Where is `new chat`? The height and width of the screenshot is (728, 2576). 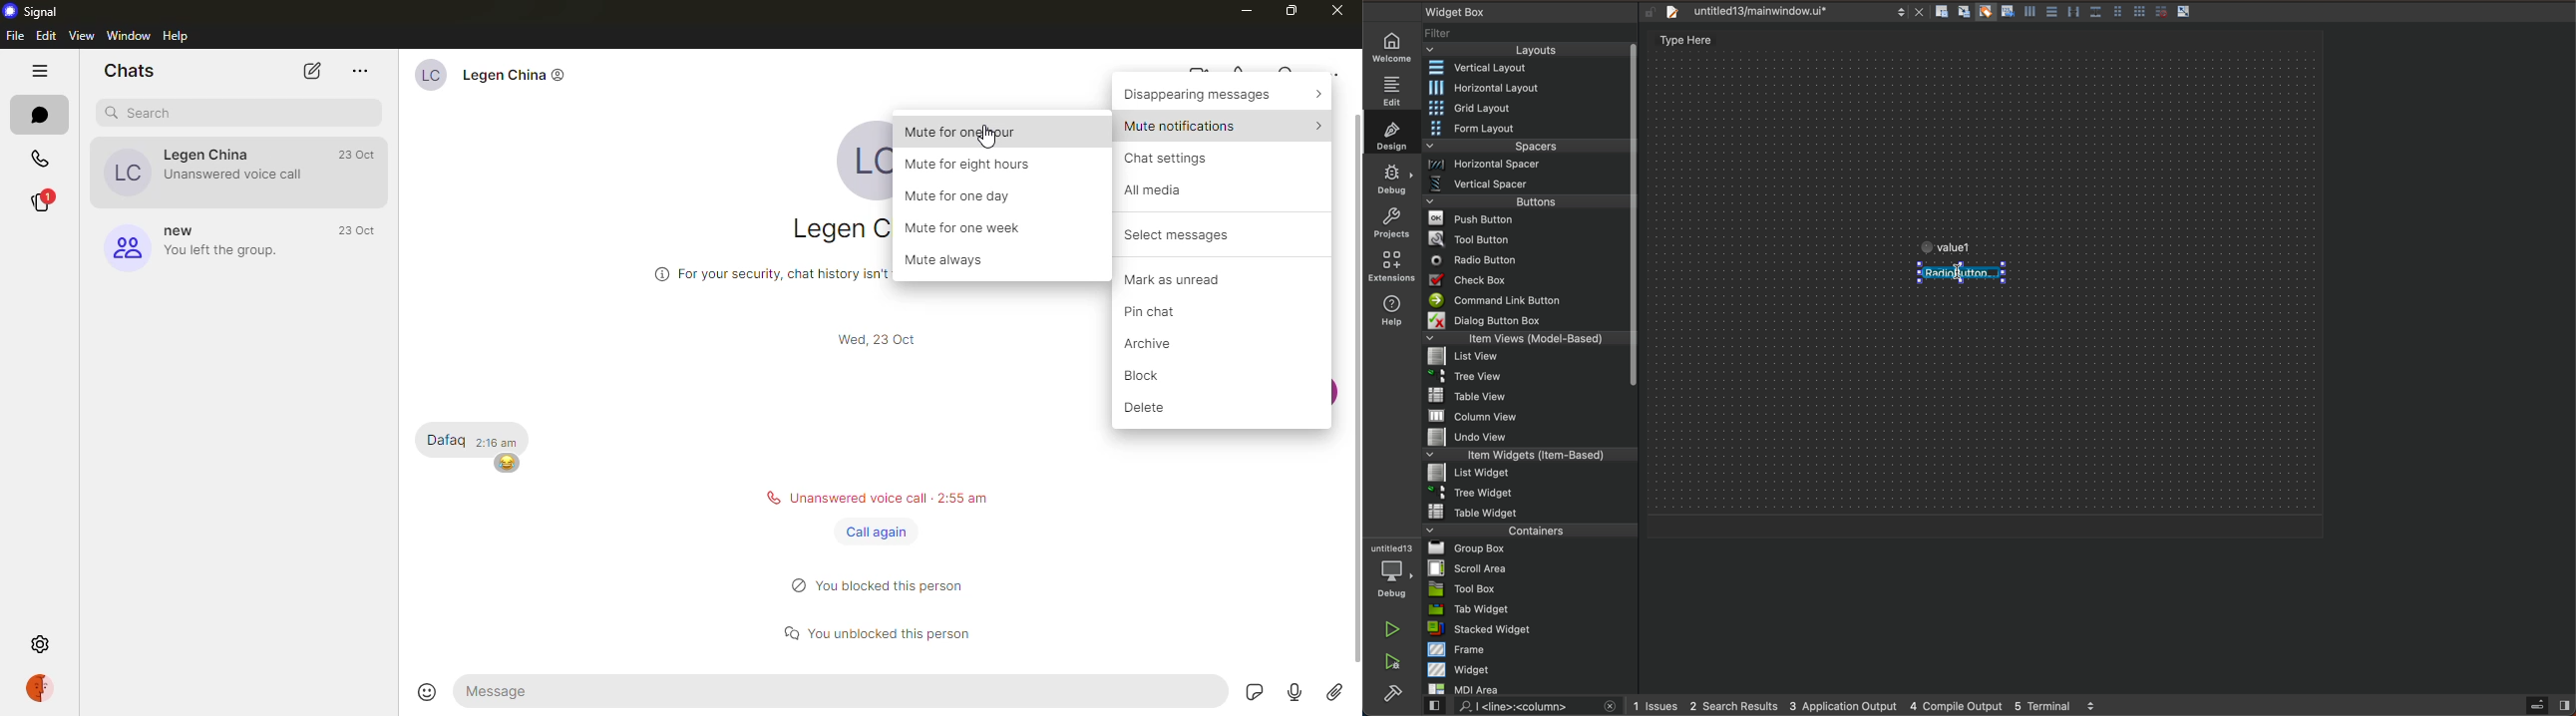 new chat is located at coordinates (308, 72).